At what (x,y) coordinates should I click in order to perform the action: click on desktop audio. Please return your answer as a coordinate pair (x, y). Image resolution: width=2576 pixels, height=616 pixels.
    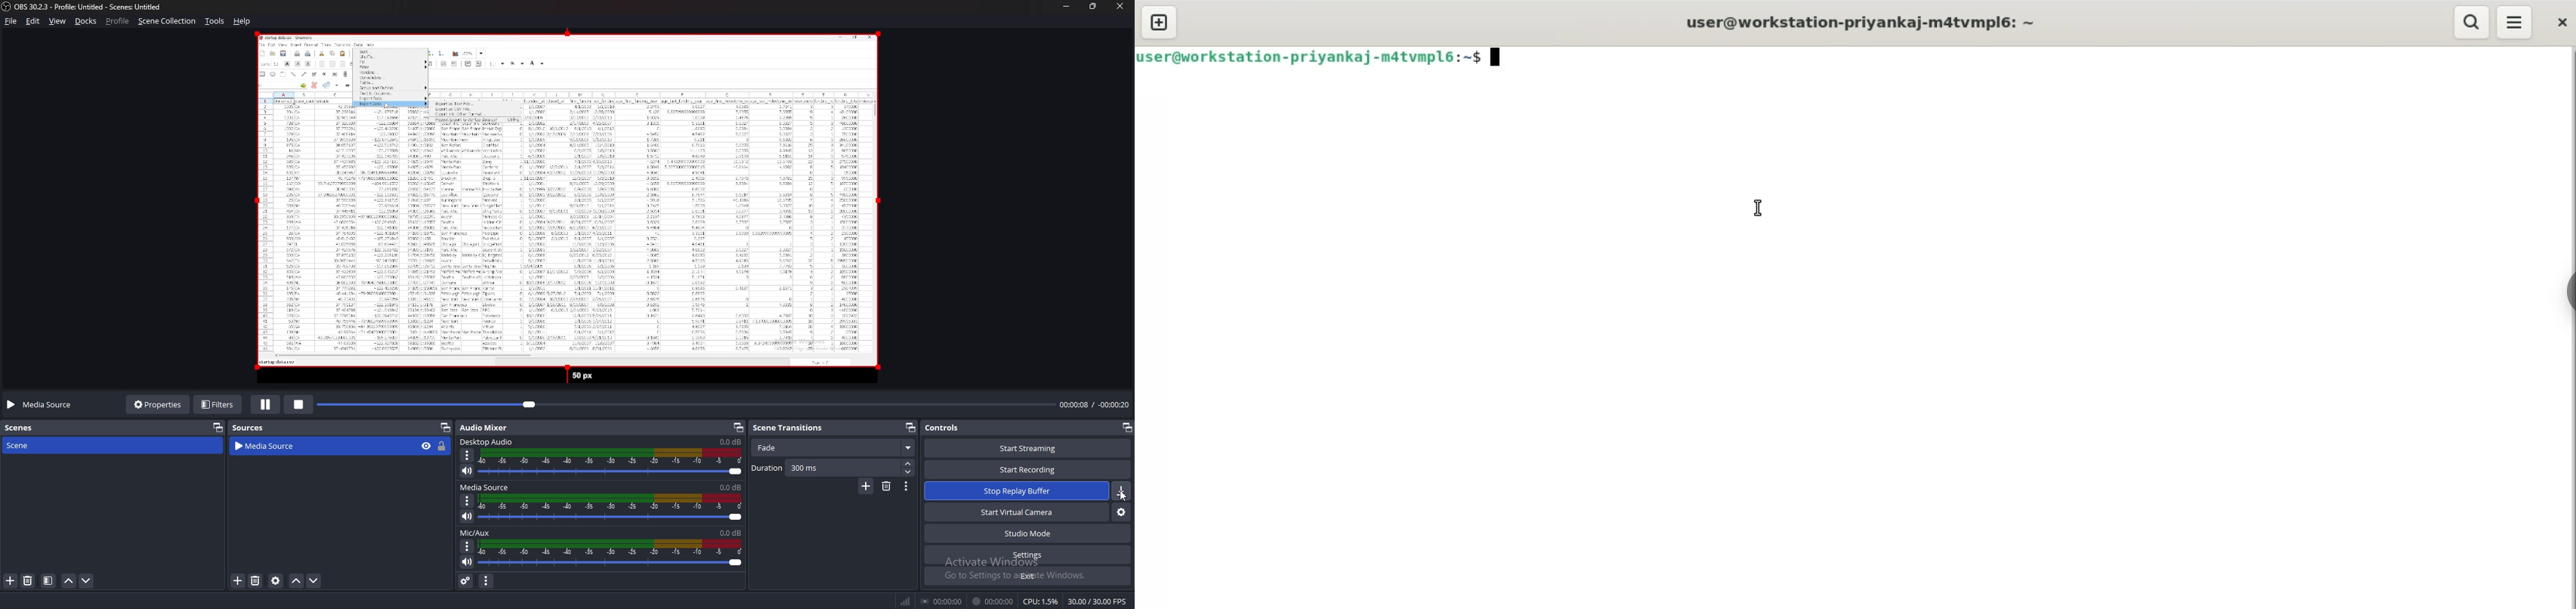
    Looking at the image, I should click on (489, 442).